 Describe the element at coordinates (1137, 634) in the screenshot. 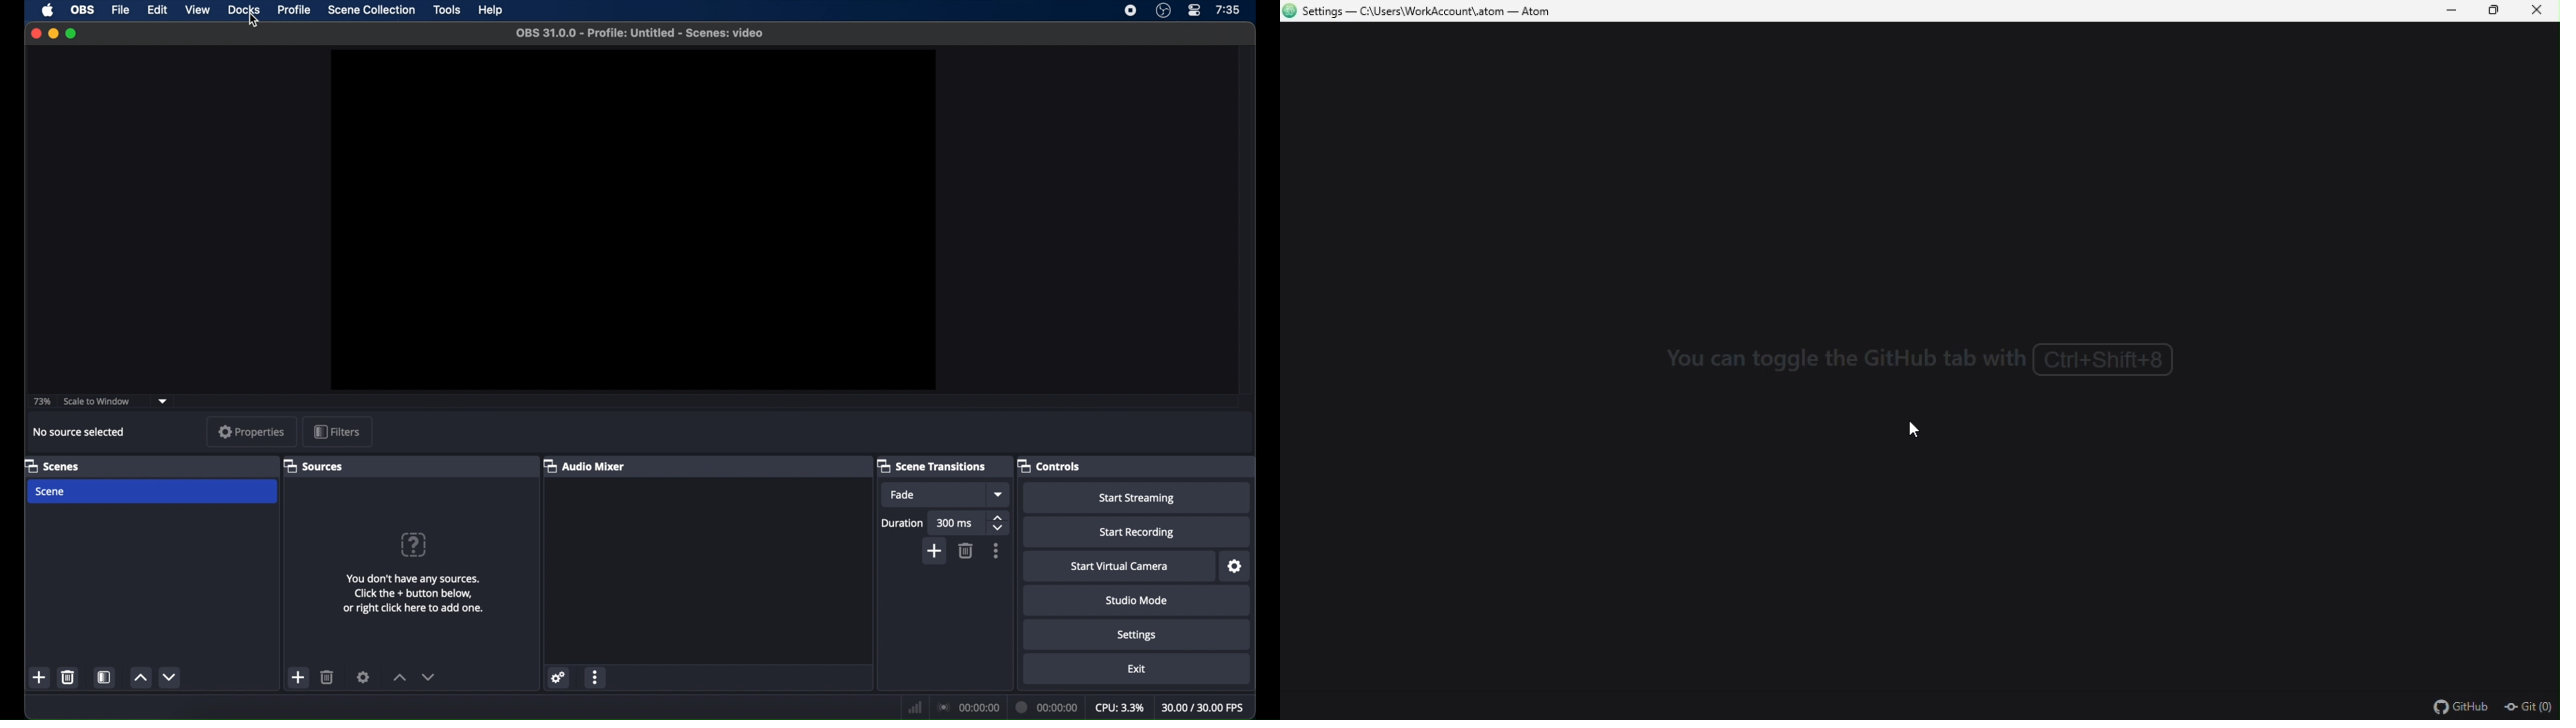

I see `settings` at that location.